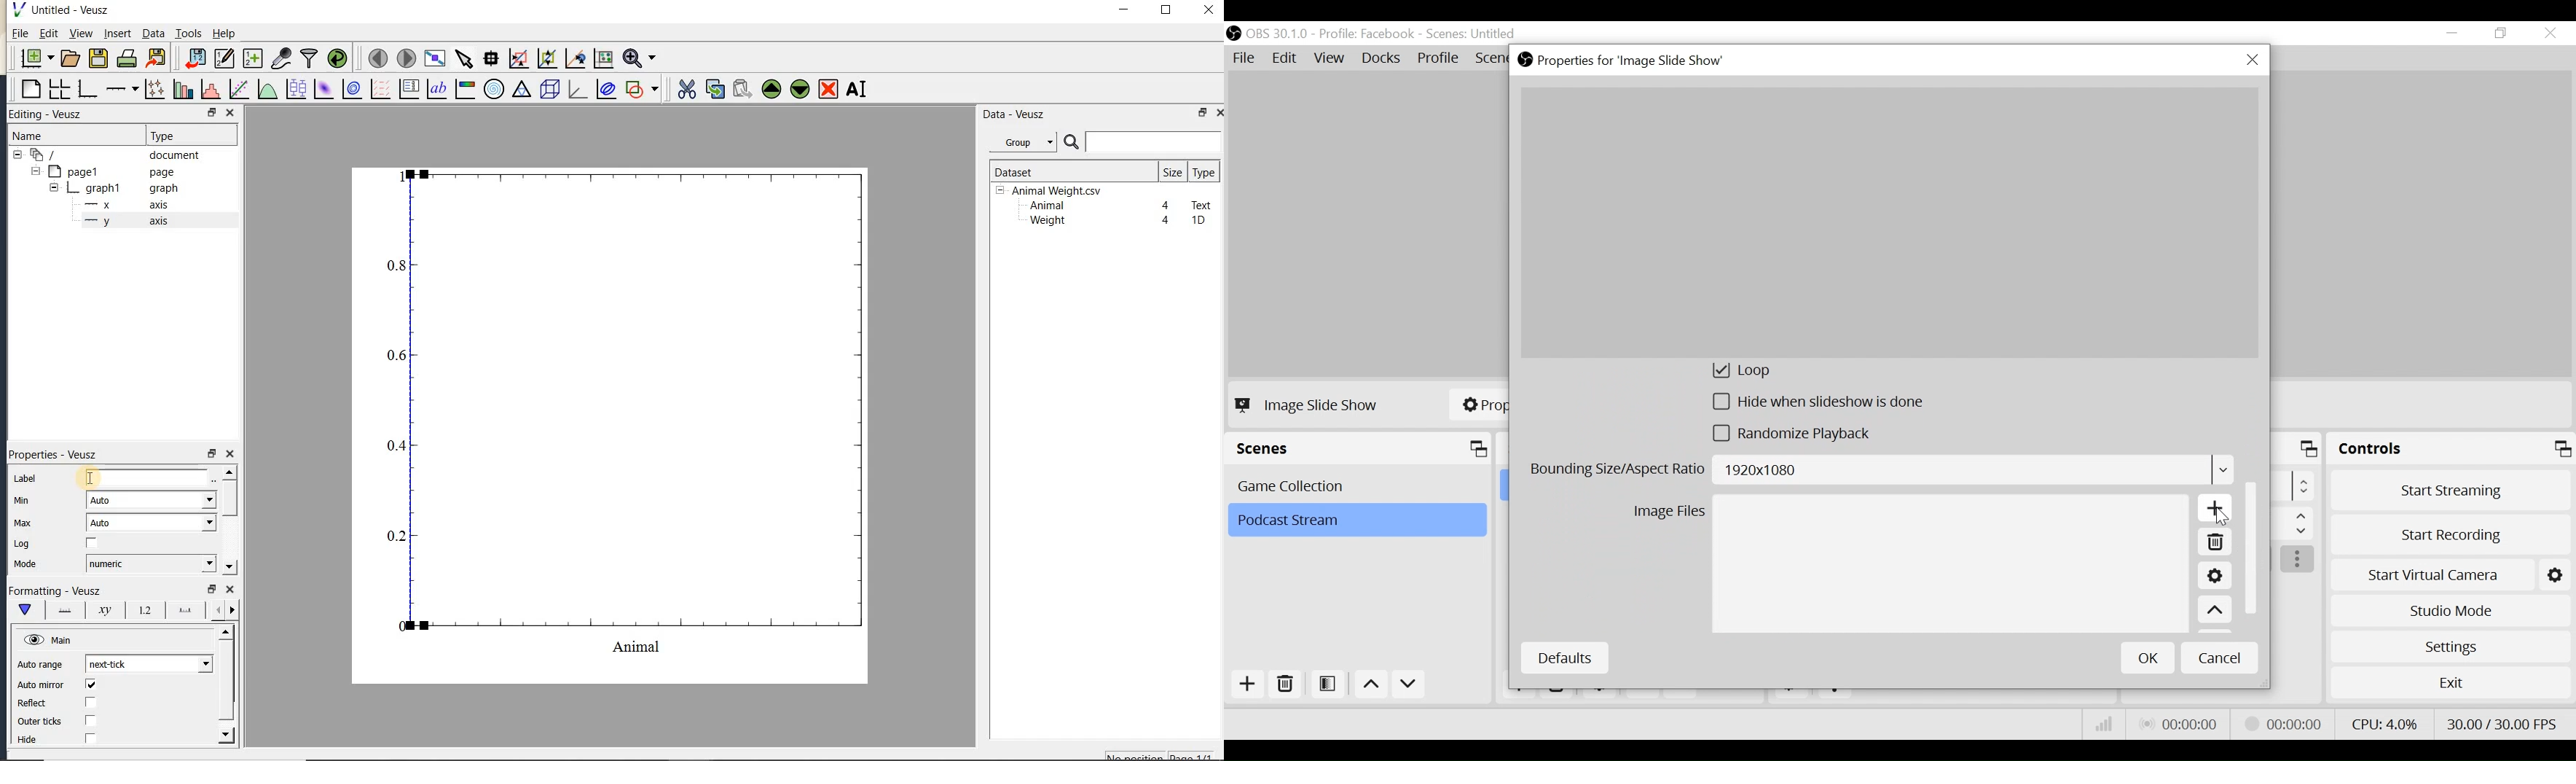 This screenshot has height=784, width=2576. What do you see at coordinates (2220, 657) in the screenshot?
I see `Cancel` at bounding box center [2220, 657].